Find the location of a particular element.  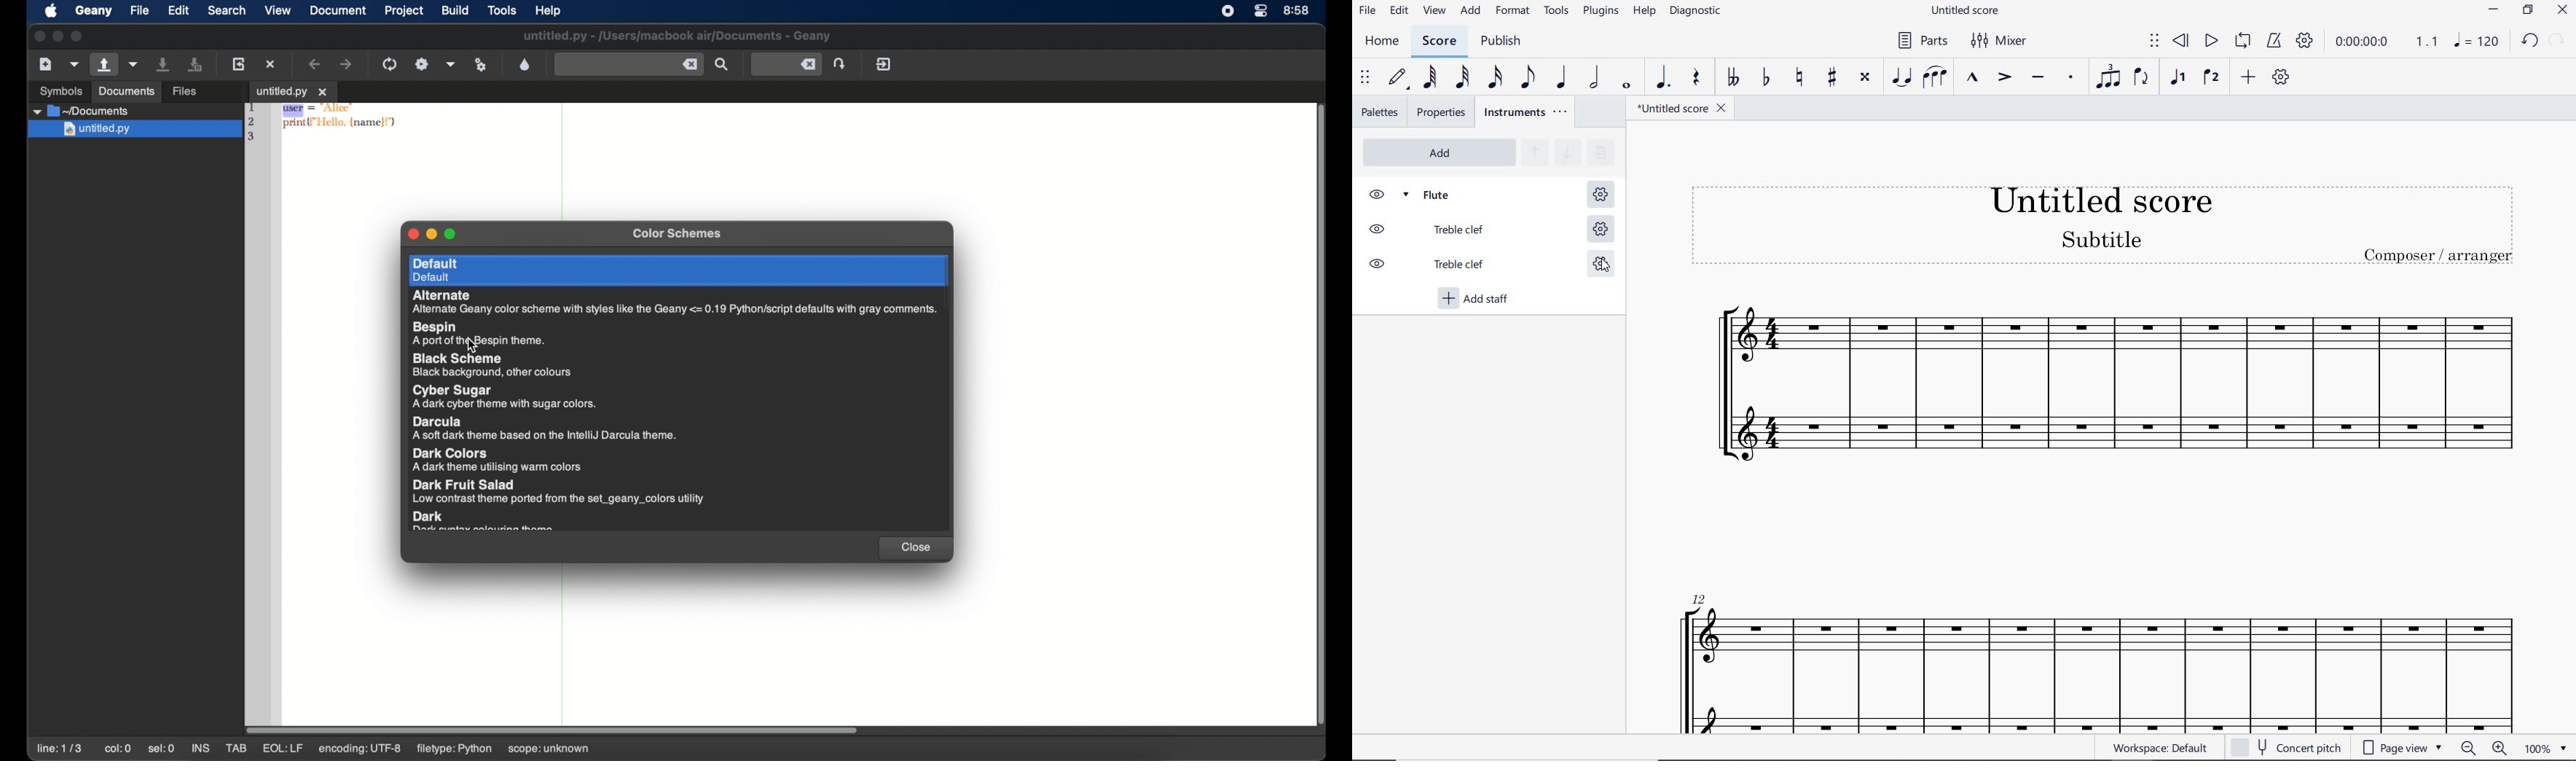

create a new file is located at coordinates (45, 63).